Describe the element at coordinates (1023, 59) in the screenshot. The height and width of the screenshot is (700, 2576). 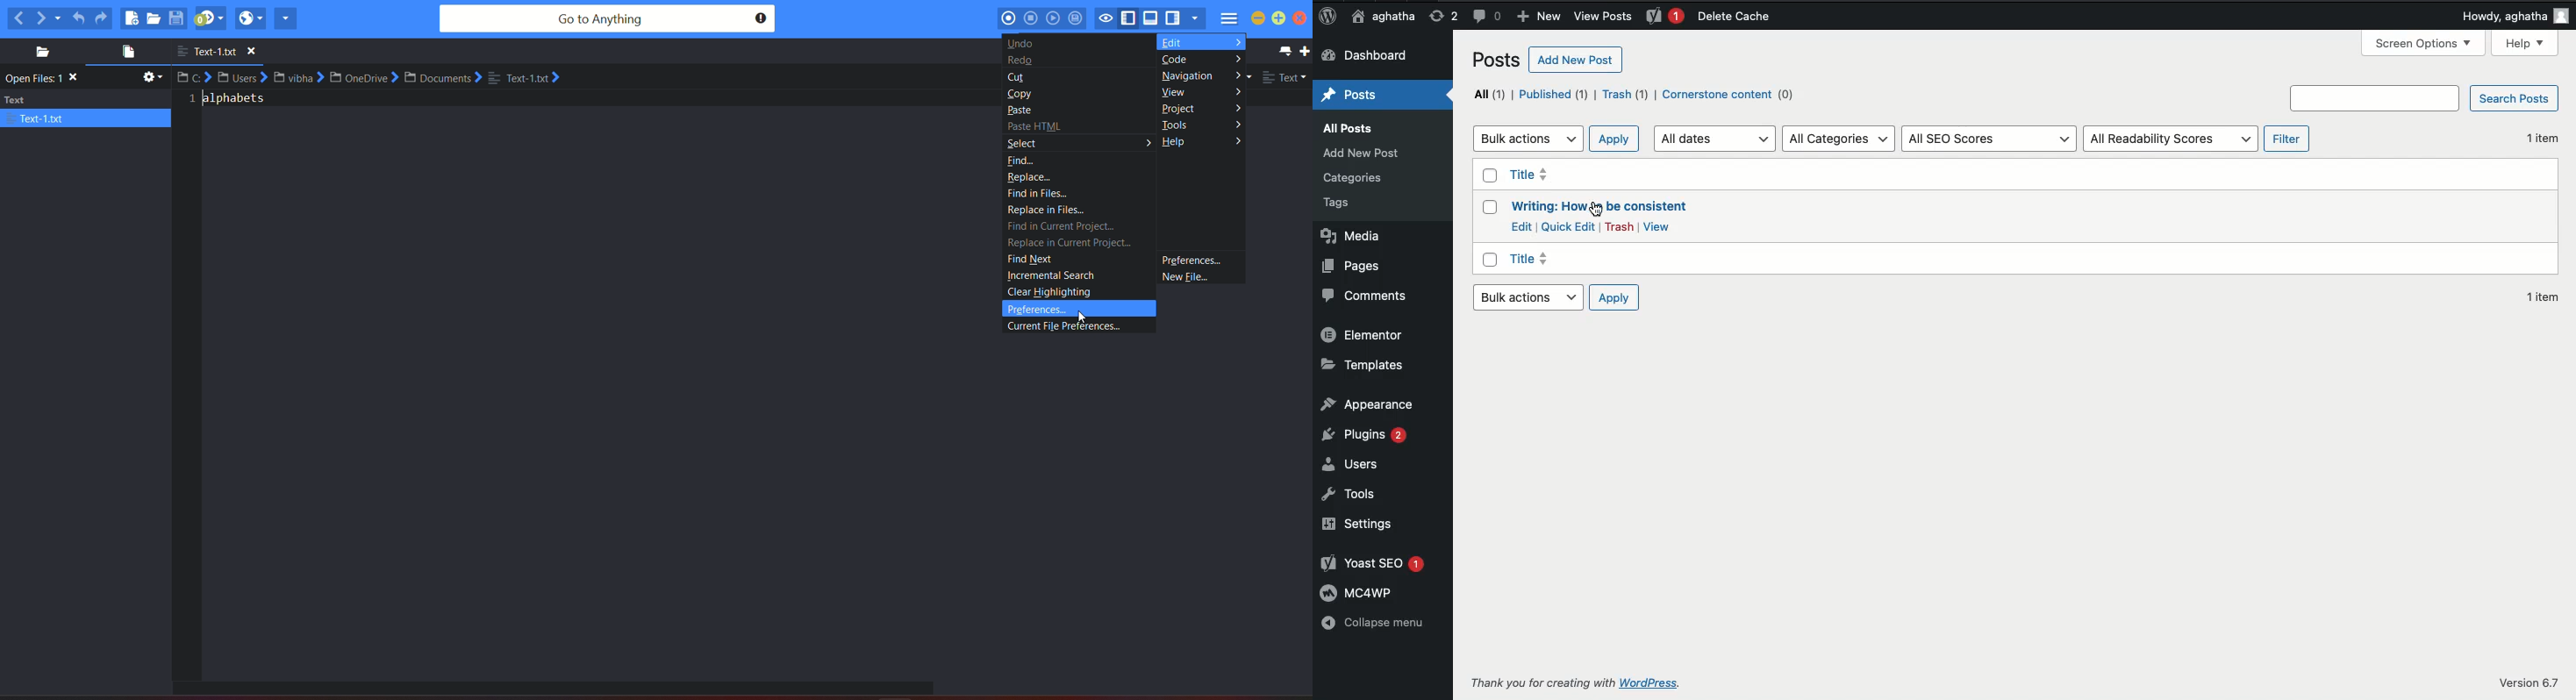
I see `undo` at that location.